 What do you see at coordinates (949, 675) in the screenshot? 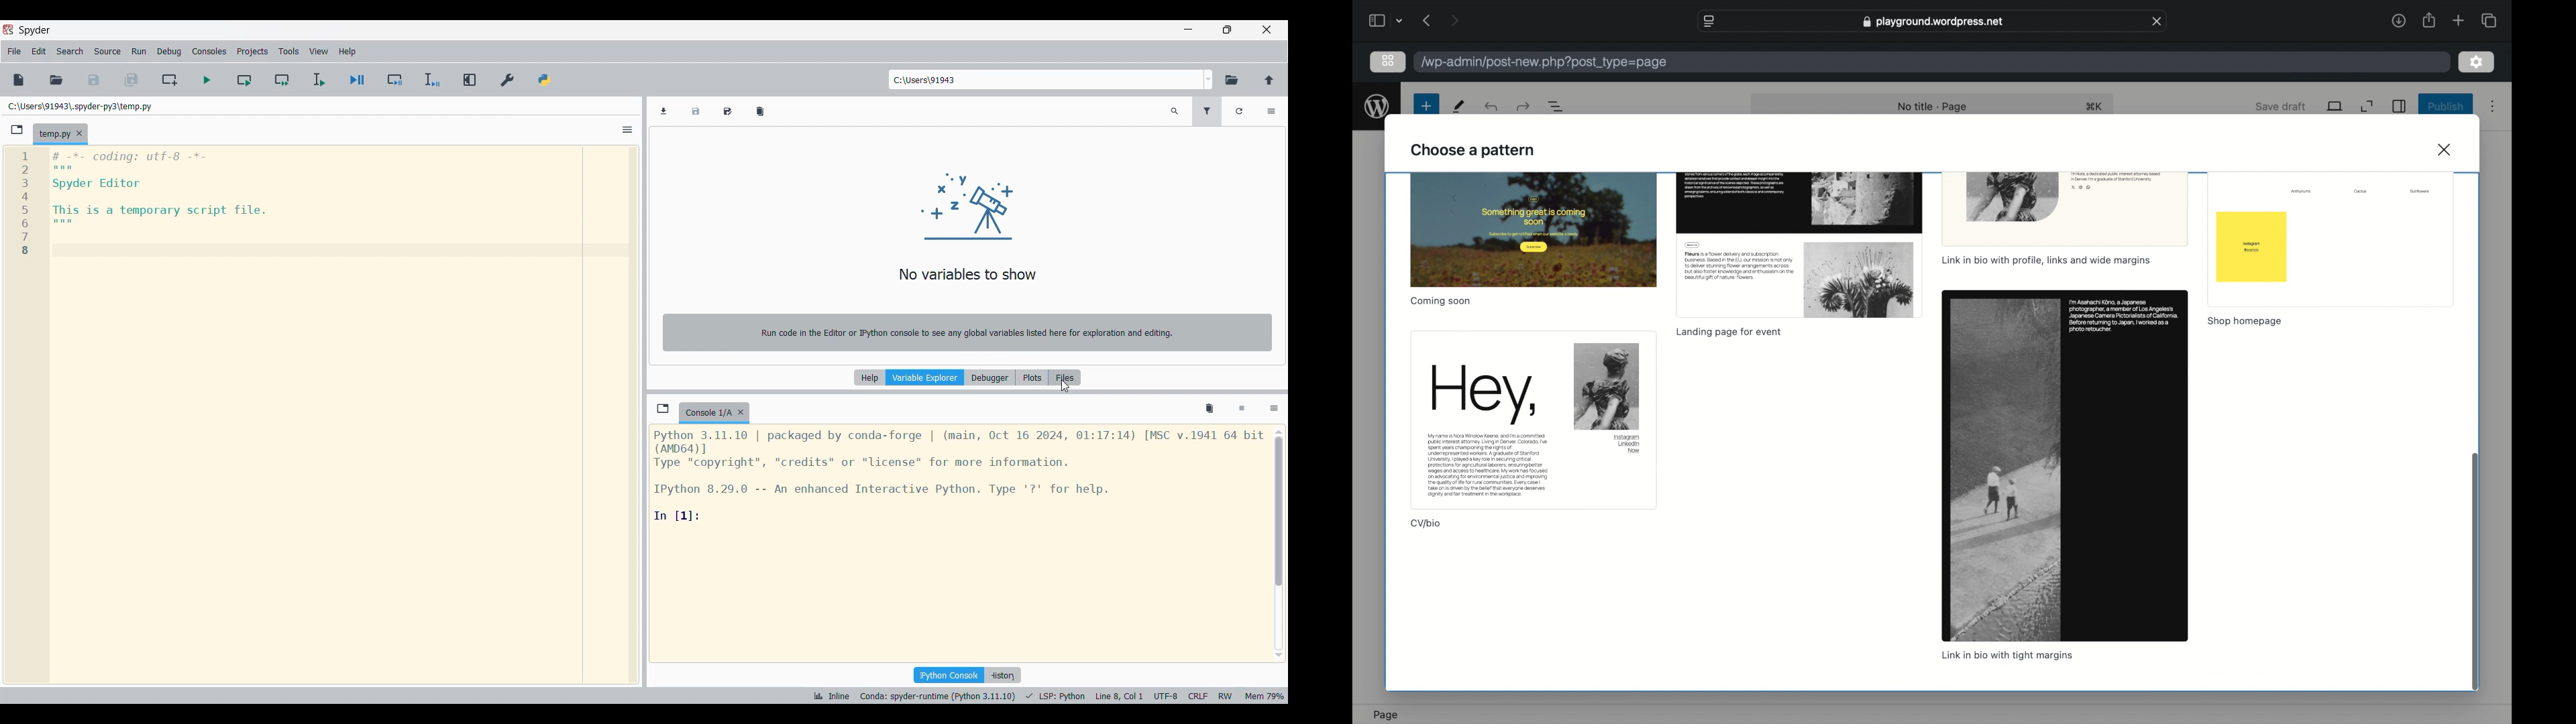
I see `IPython console` at bounding box center [949, 675].